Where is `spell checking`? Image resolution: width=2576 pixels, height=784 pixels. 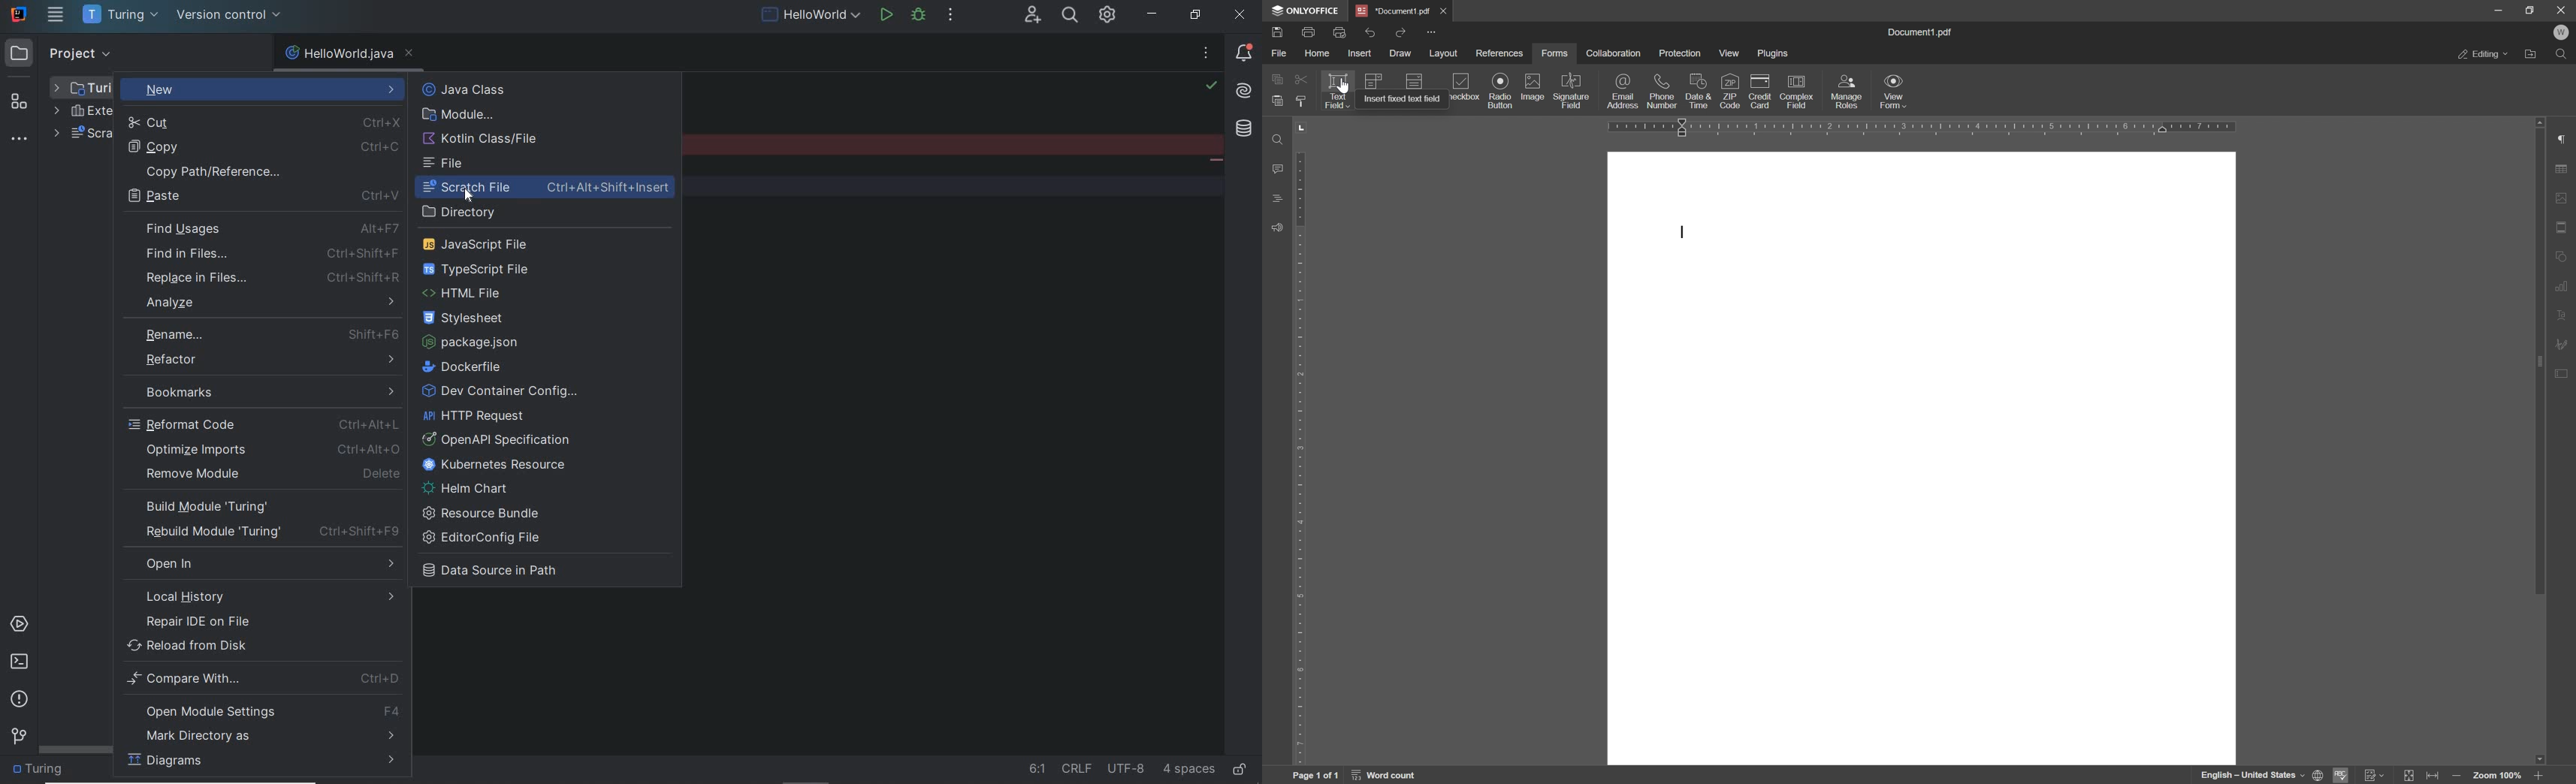
spell checking is located at coordinates (2343, 775).